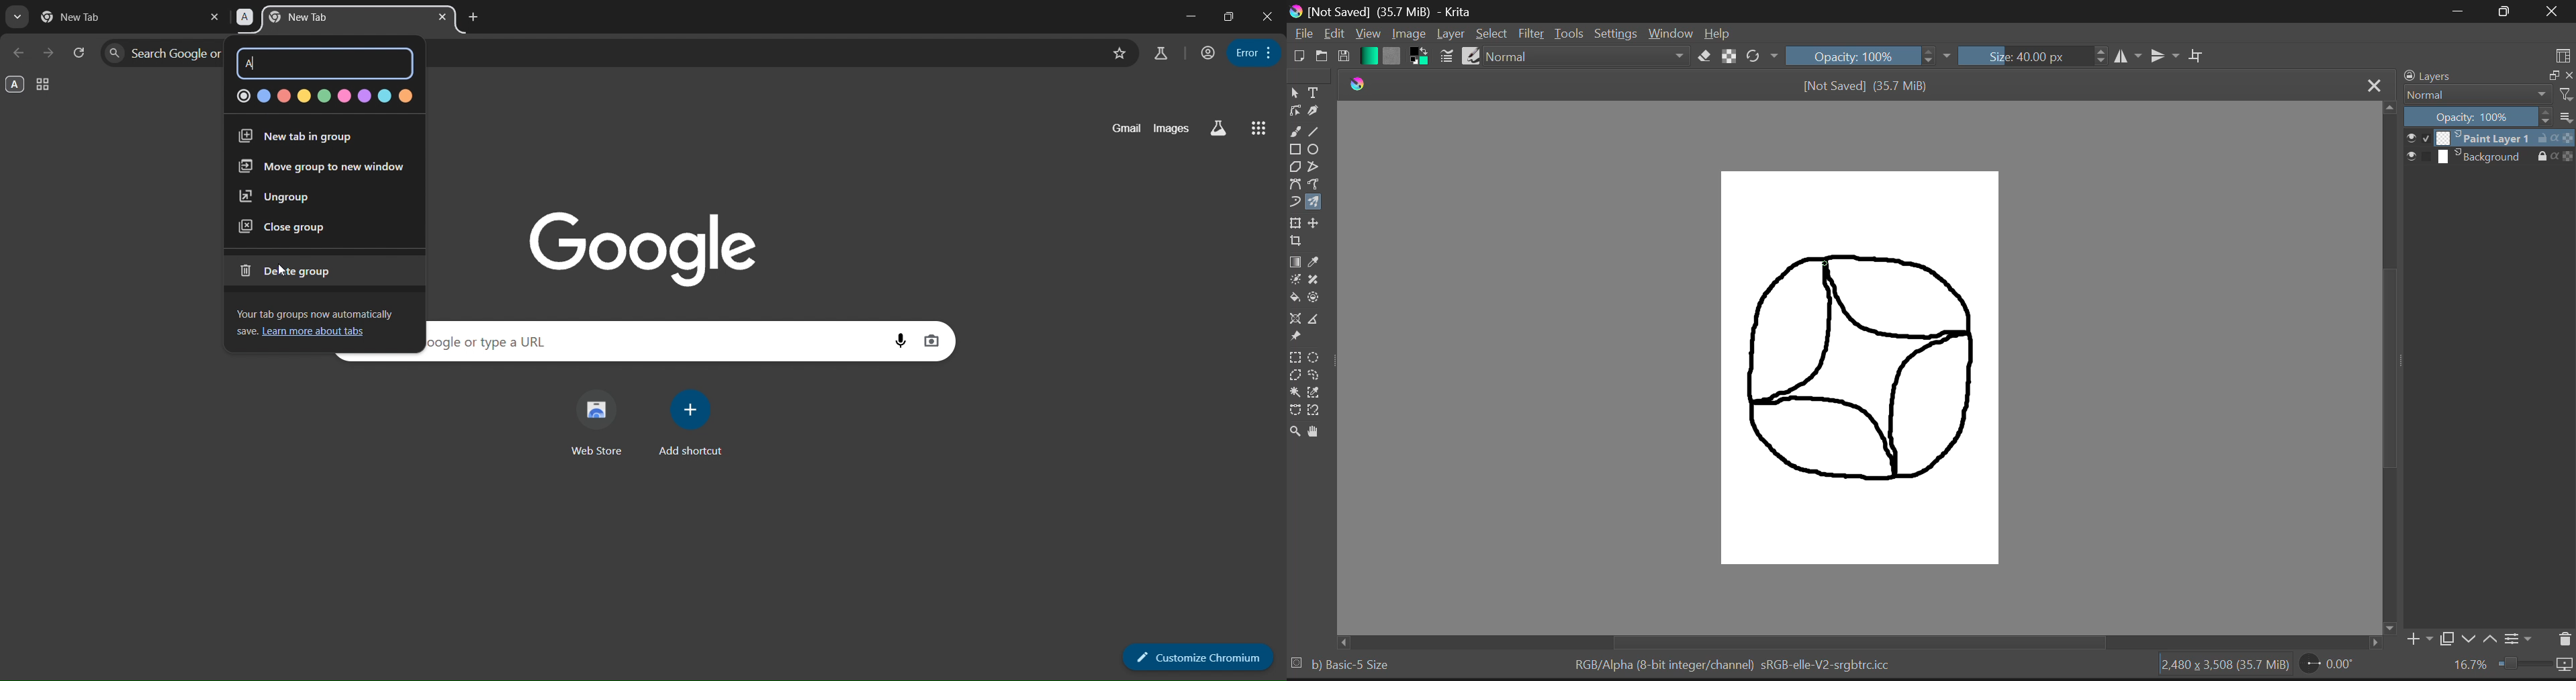  What do you see at coordinates (2129, 56) in the screenshot?
I see `Vertical Mirror Flip` at bounding box center [2129, 56].